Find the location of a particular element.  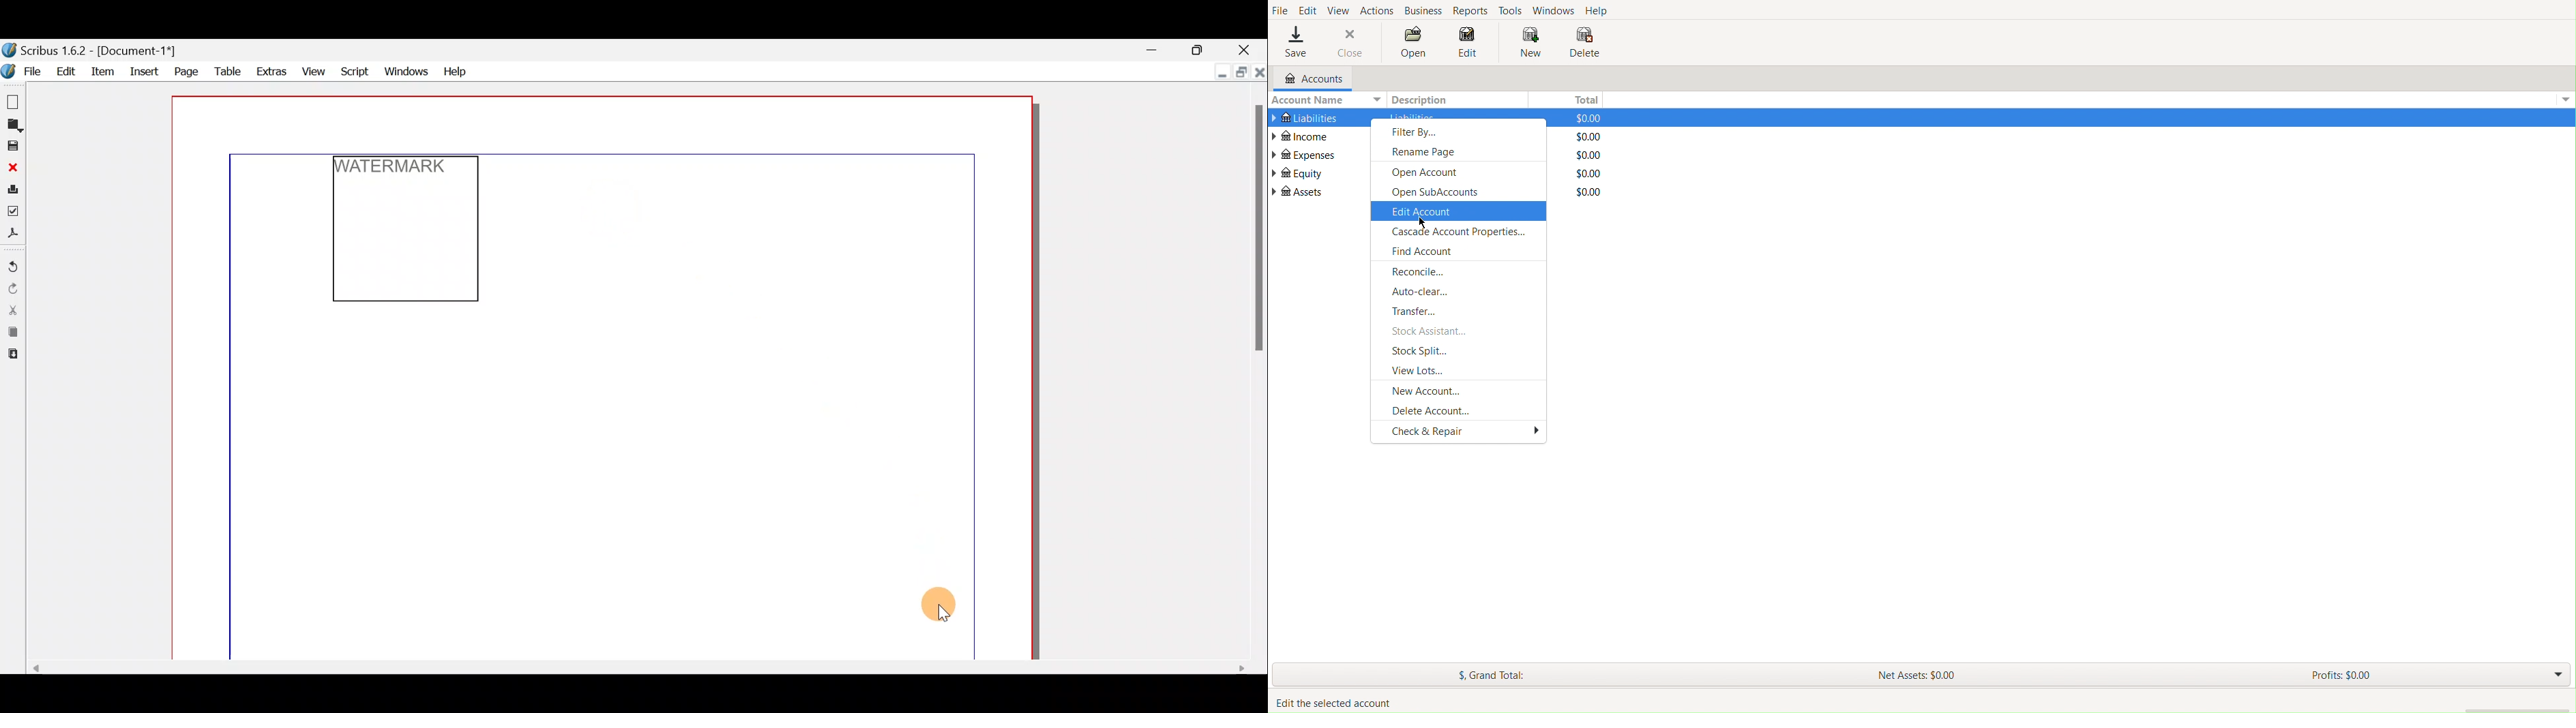

Minimise is located at coordinates (1155, 48).